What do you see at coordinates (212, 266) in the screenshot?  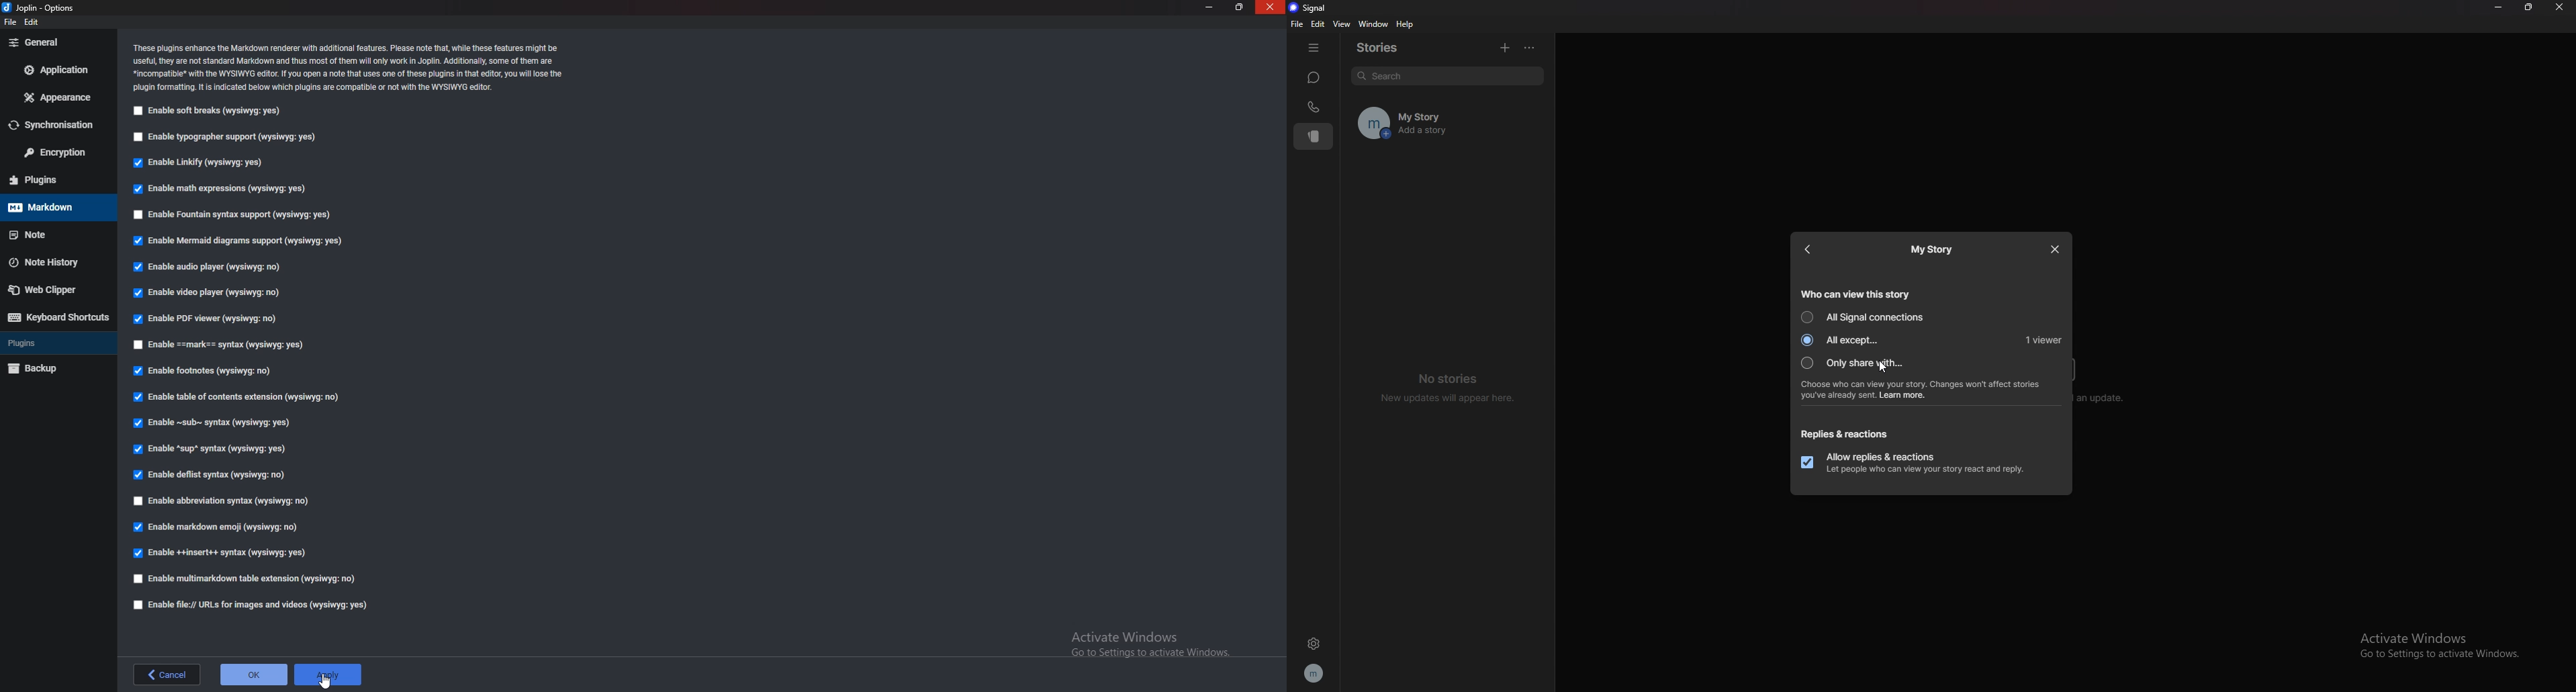 I see `Enable audio player` at bounding box center [212, 266].